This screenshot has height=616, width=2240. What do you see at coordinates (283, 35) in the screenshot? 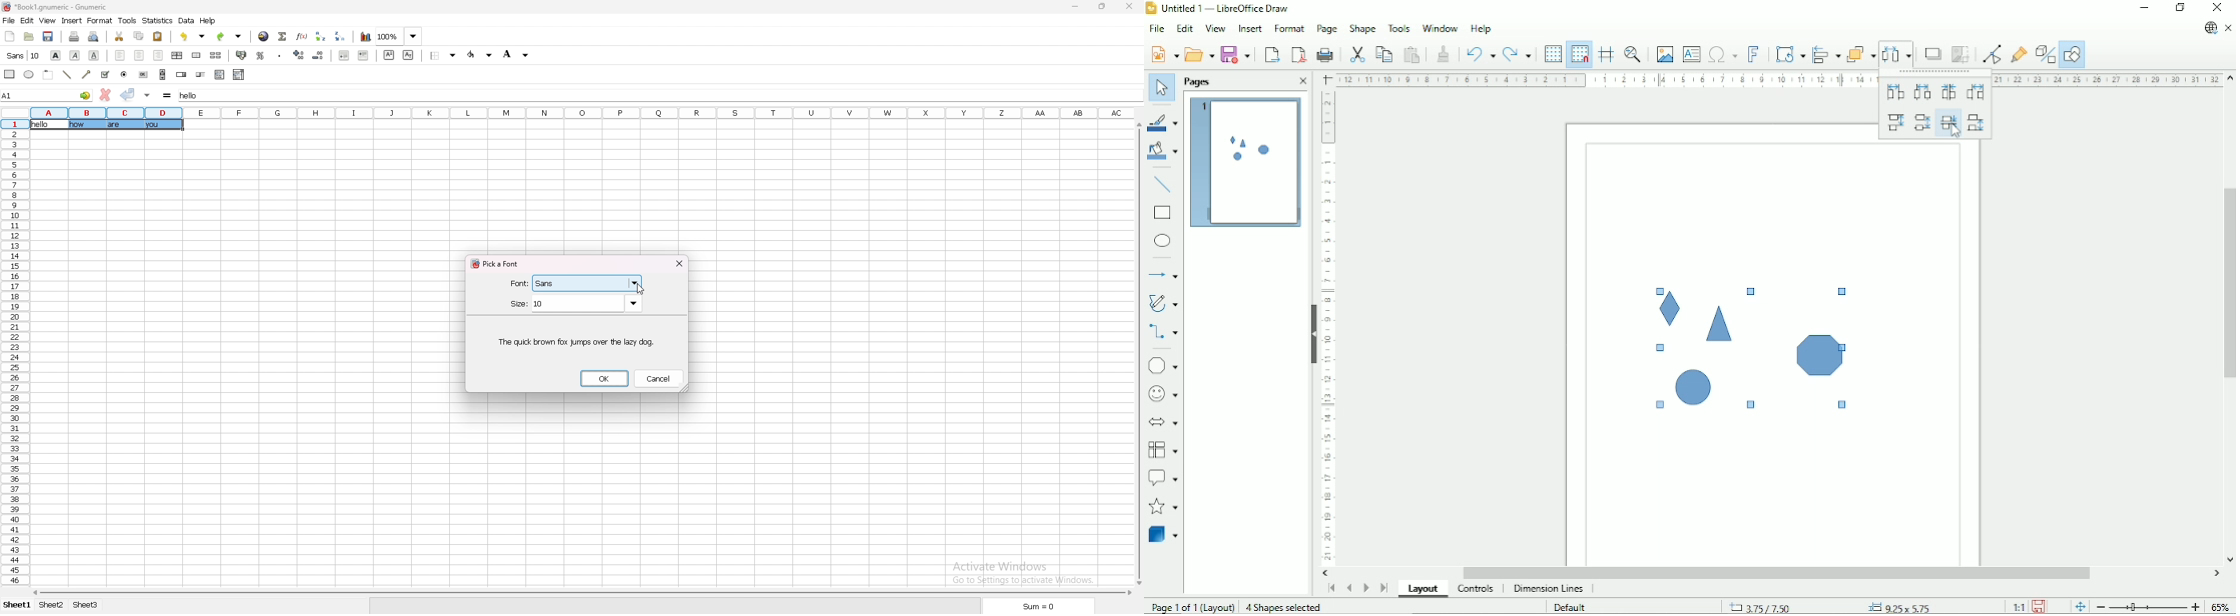
I see `summation` at bounding box center [283, 35].